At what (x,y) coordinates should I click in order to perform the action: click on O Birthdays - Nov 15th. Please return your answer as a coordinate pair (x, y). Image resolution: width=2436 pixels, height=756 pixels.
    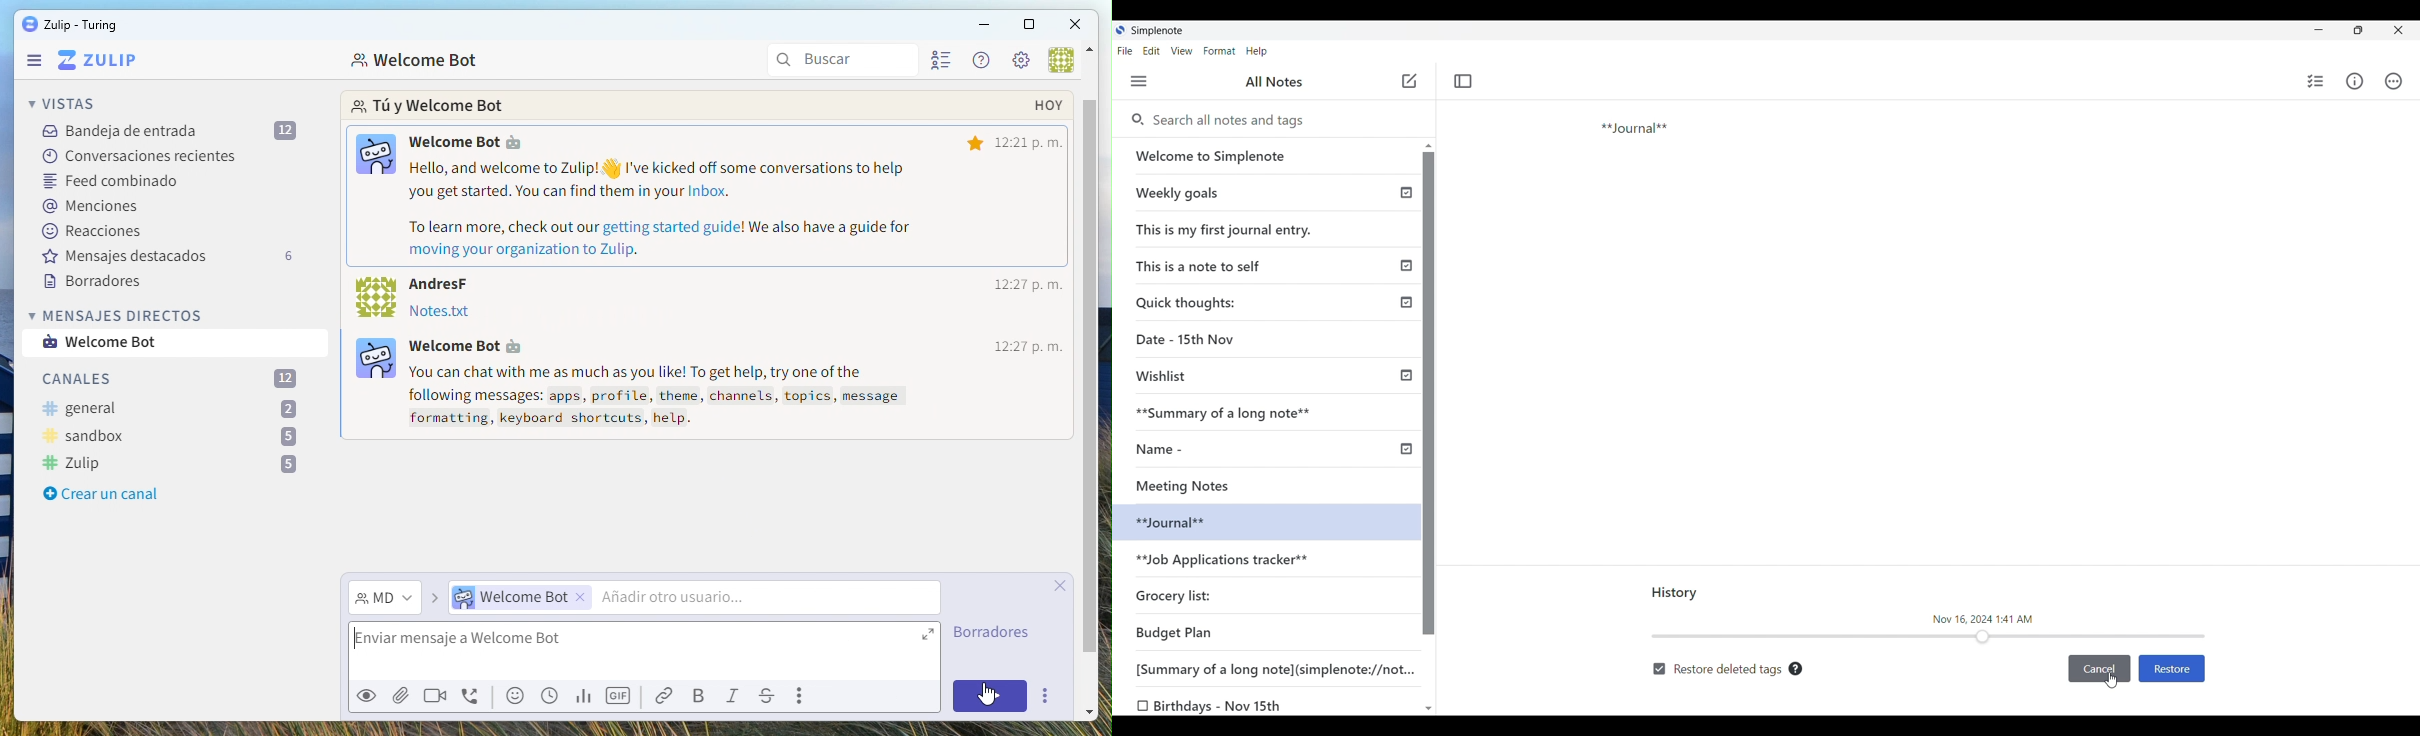
    Looking at the image, I should click on (1212, 706).